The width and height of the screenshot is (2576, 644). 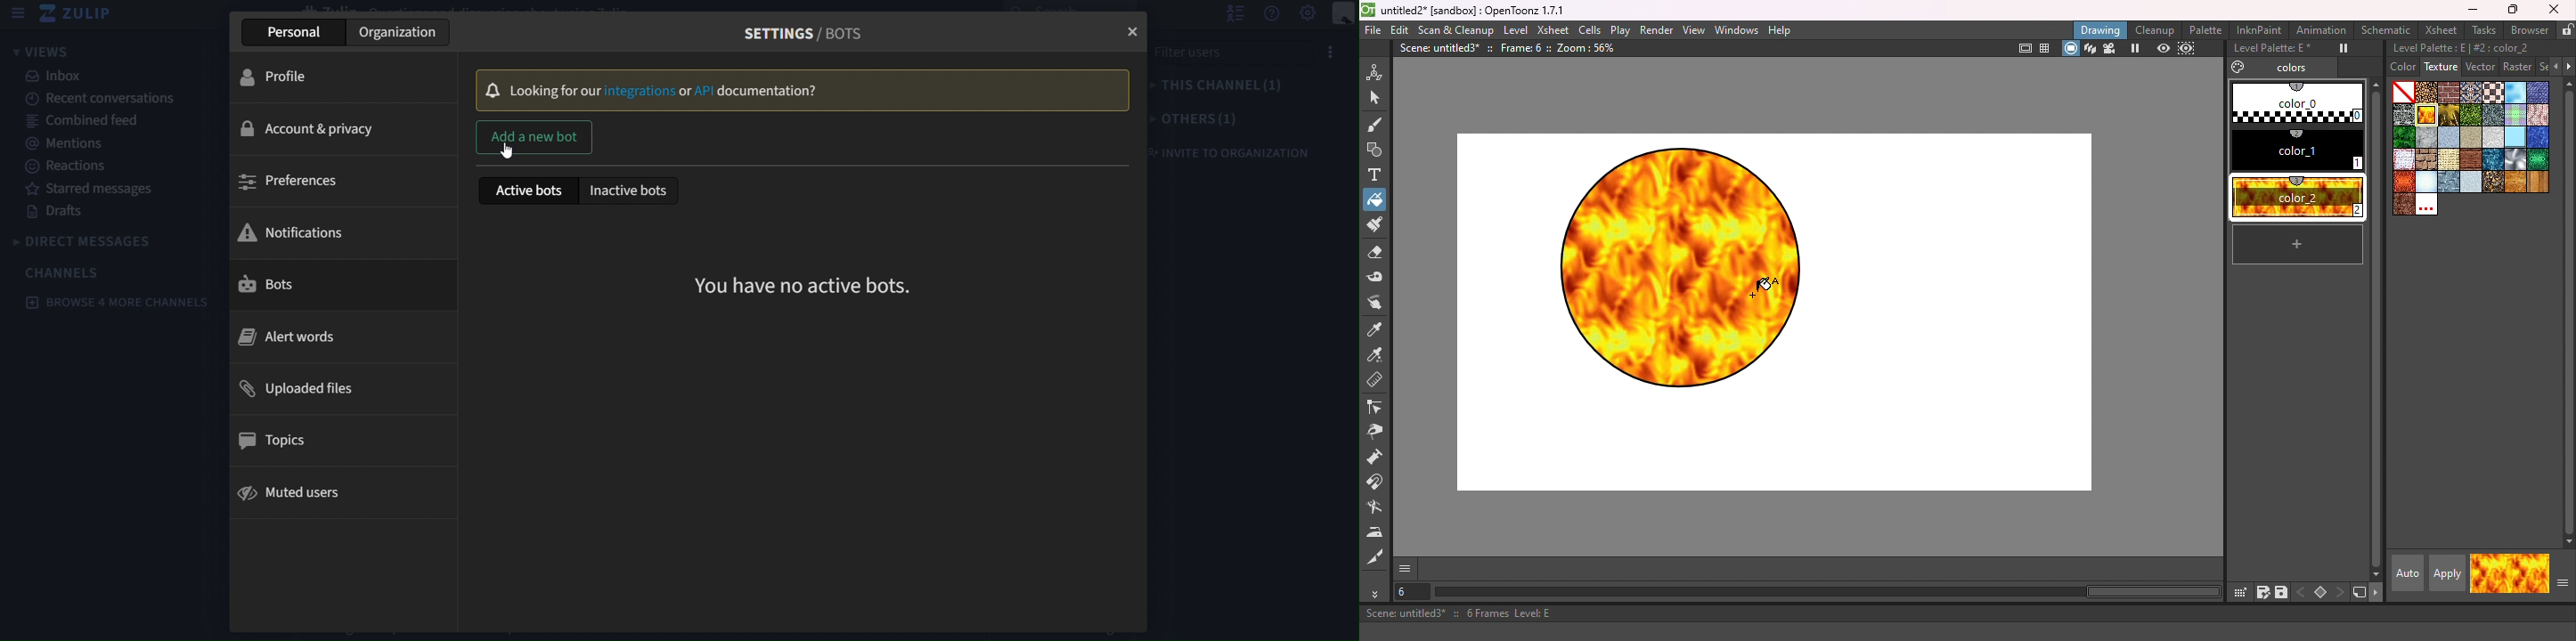 What do you see at coordinates (2515, 137) in the screenshot?
I see `piastrell.bmp` at bounding box center [2515, 137].